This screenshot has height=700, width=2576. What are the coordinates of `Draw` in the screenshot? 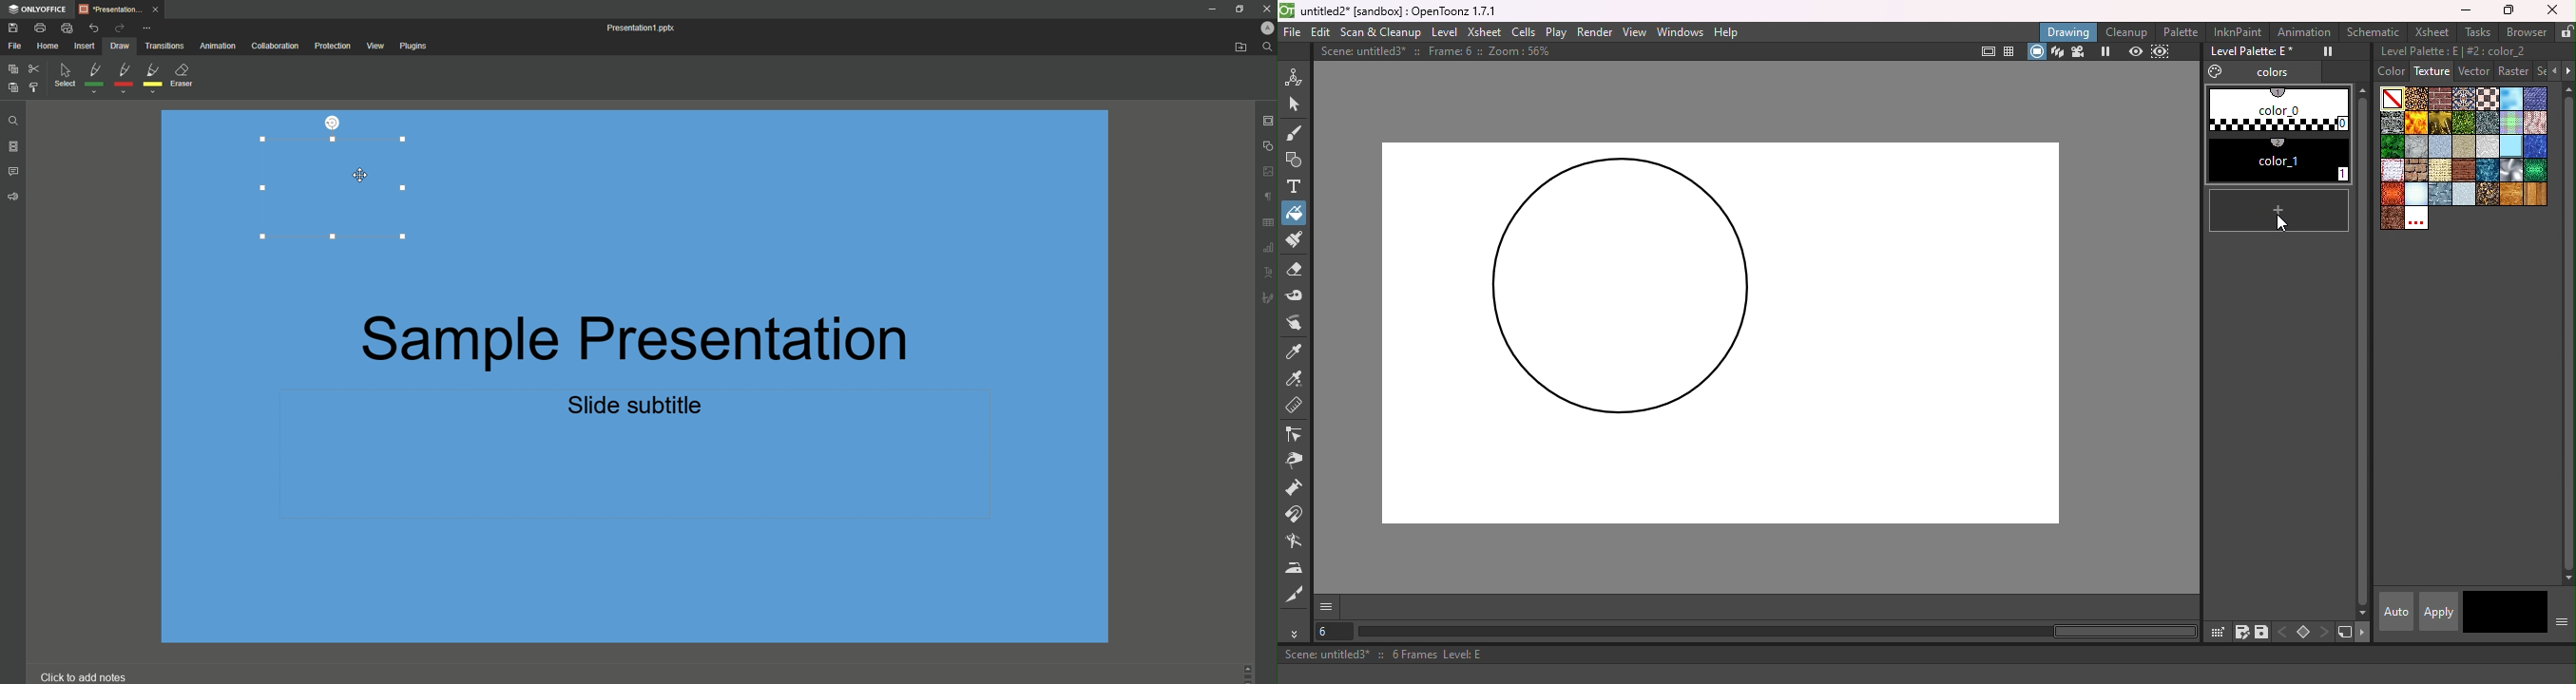 It's located at (119, 47).